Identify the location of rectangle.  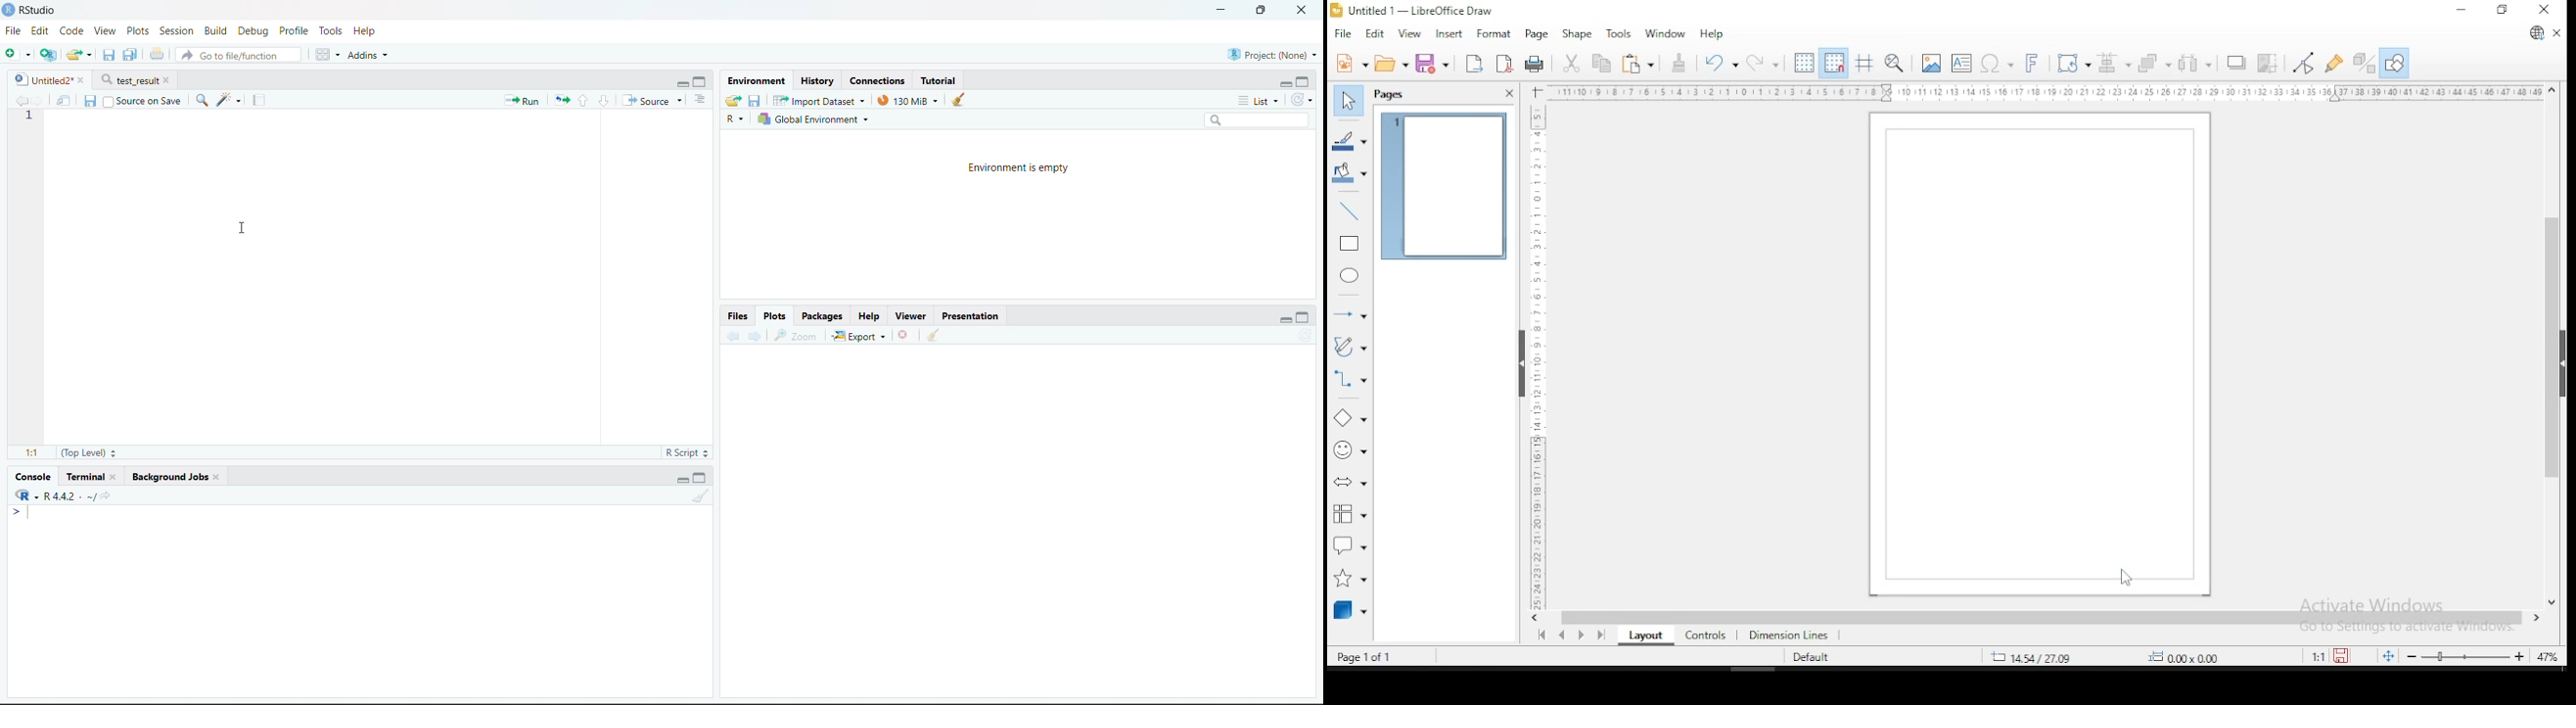
(1348, 245).